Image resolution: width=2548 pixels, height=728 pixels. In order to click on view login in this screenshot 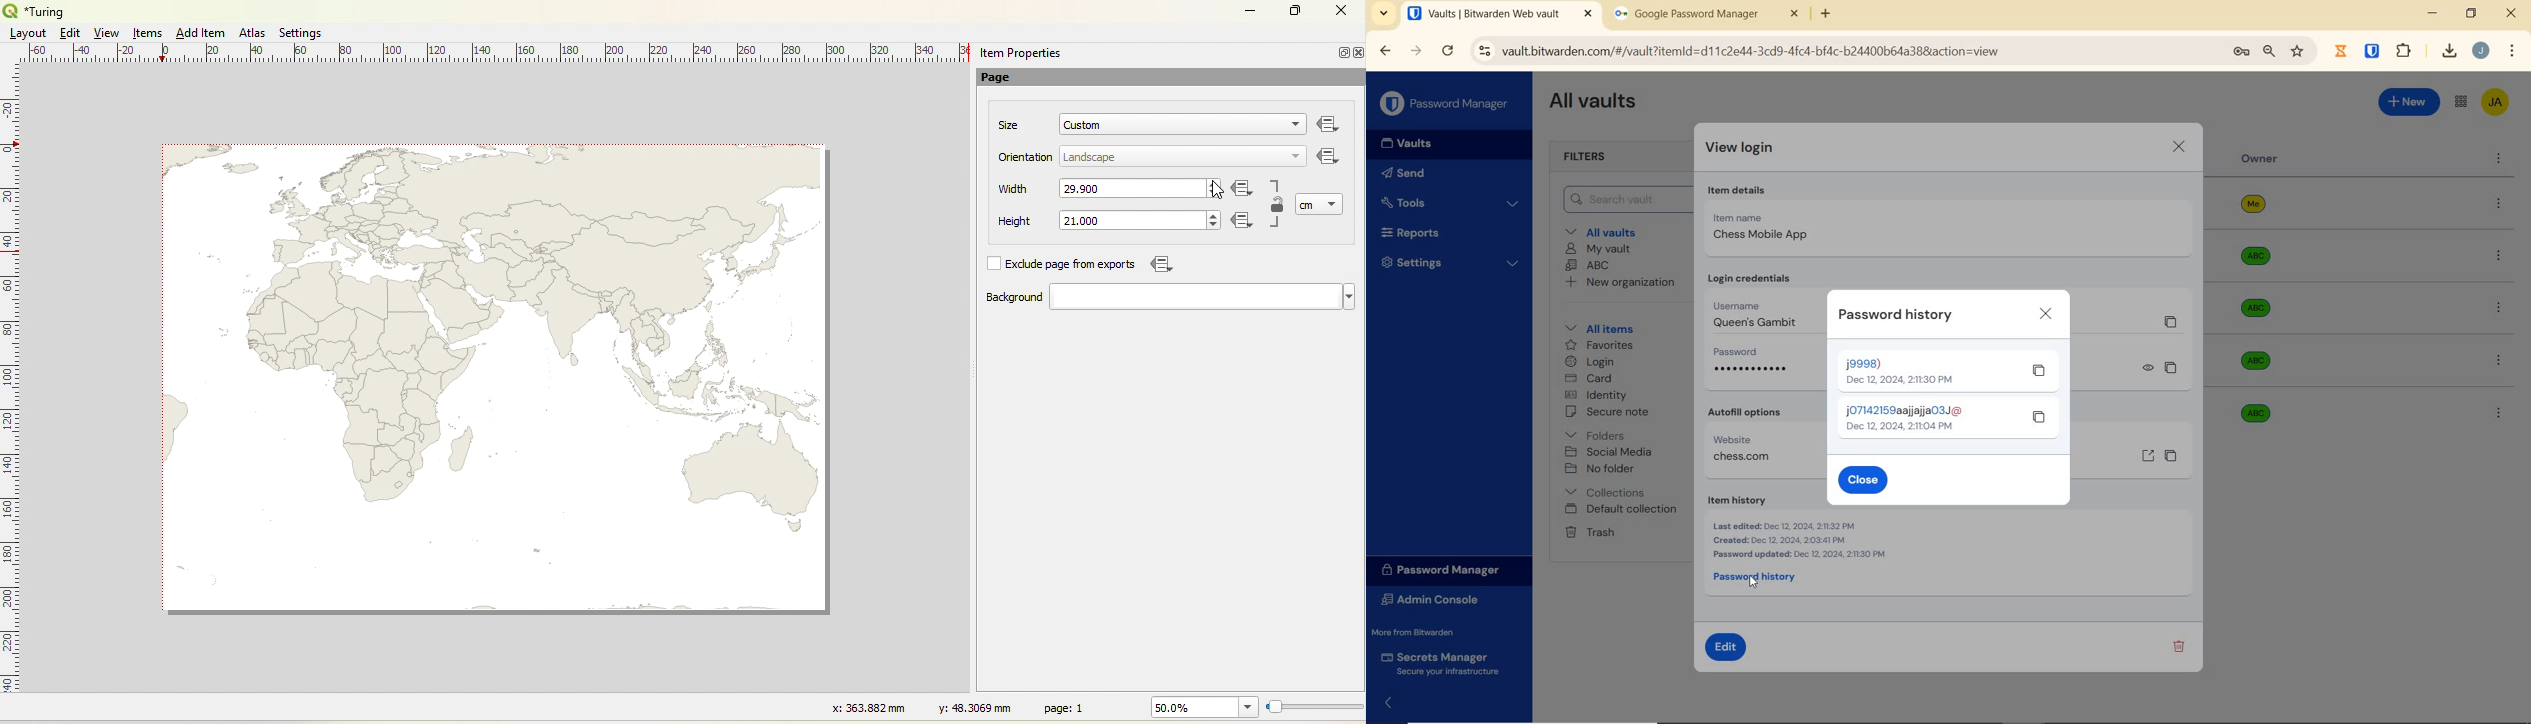, I will do `click(1739, 148)`.